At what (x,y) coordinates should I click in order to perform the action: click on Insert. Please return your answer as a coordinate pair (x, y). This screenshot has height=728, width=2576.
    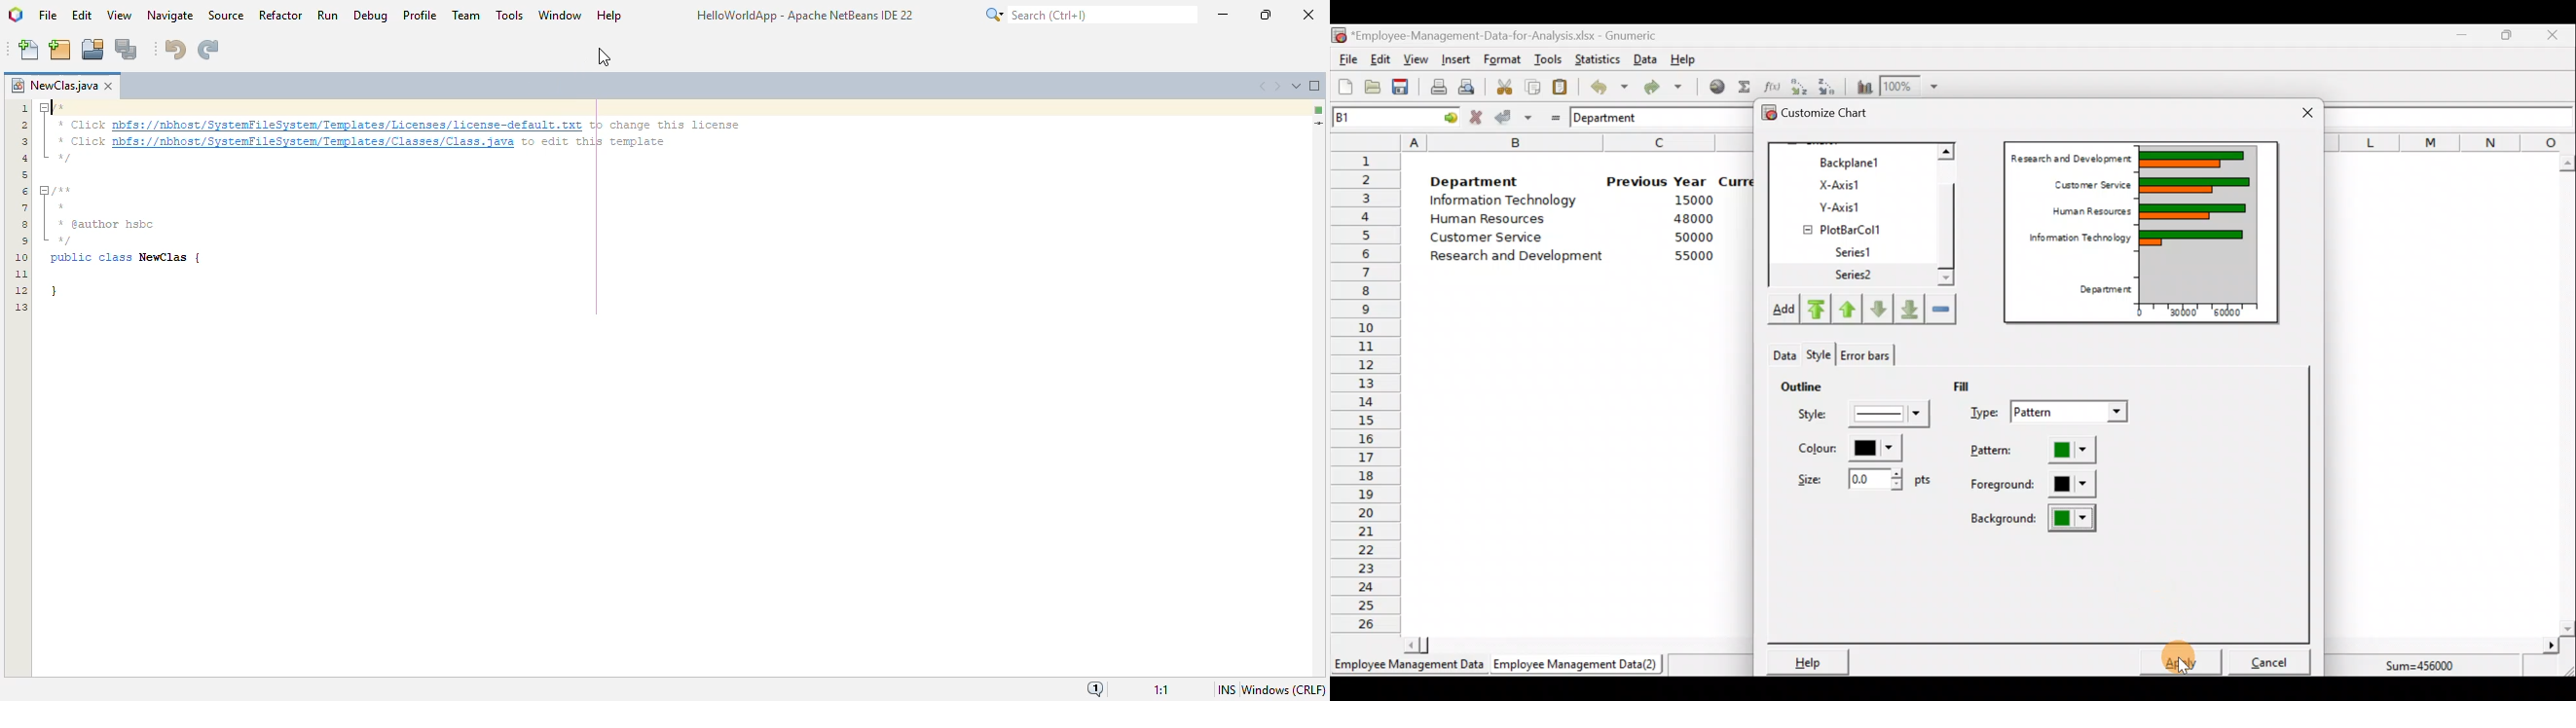
    Looking at the image, I should click on (1454, 60).